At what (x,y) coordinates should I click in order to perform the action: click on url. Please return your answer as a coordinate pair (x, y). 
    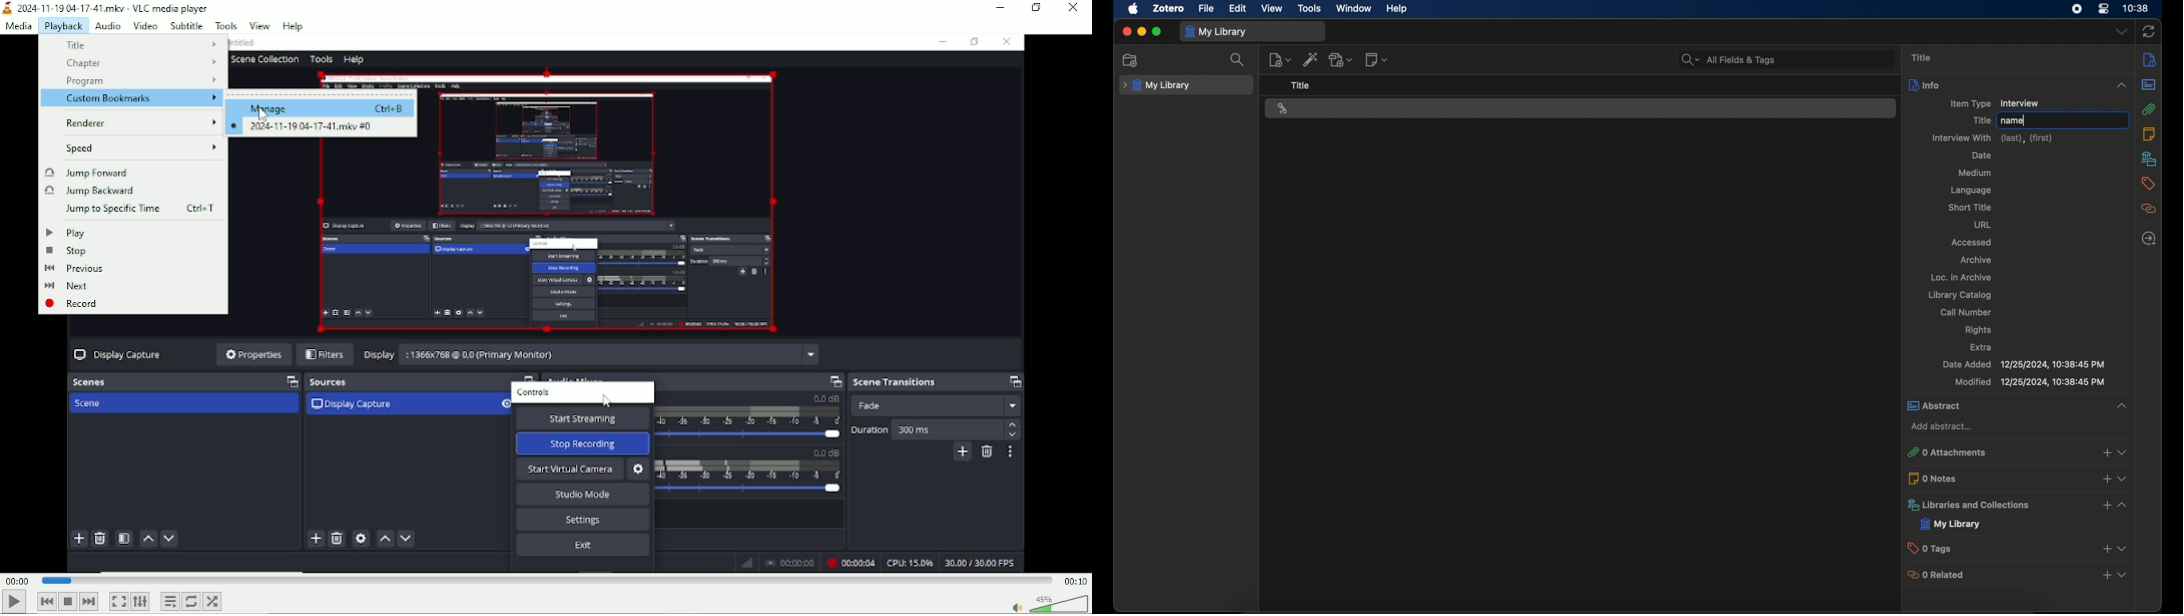
    Looking at the image, I should click on (1985, 225).